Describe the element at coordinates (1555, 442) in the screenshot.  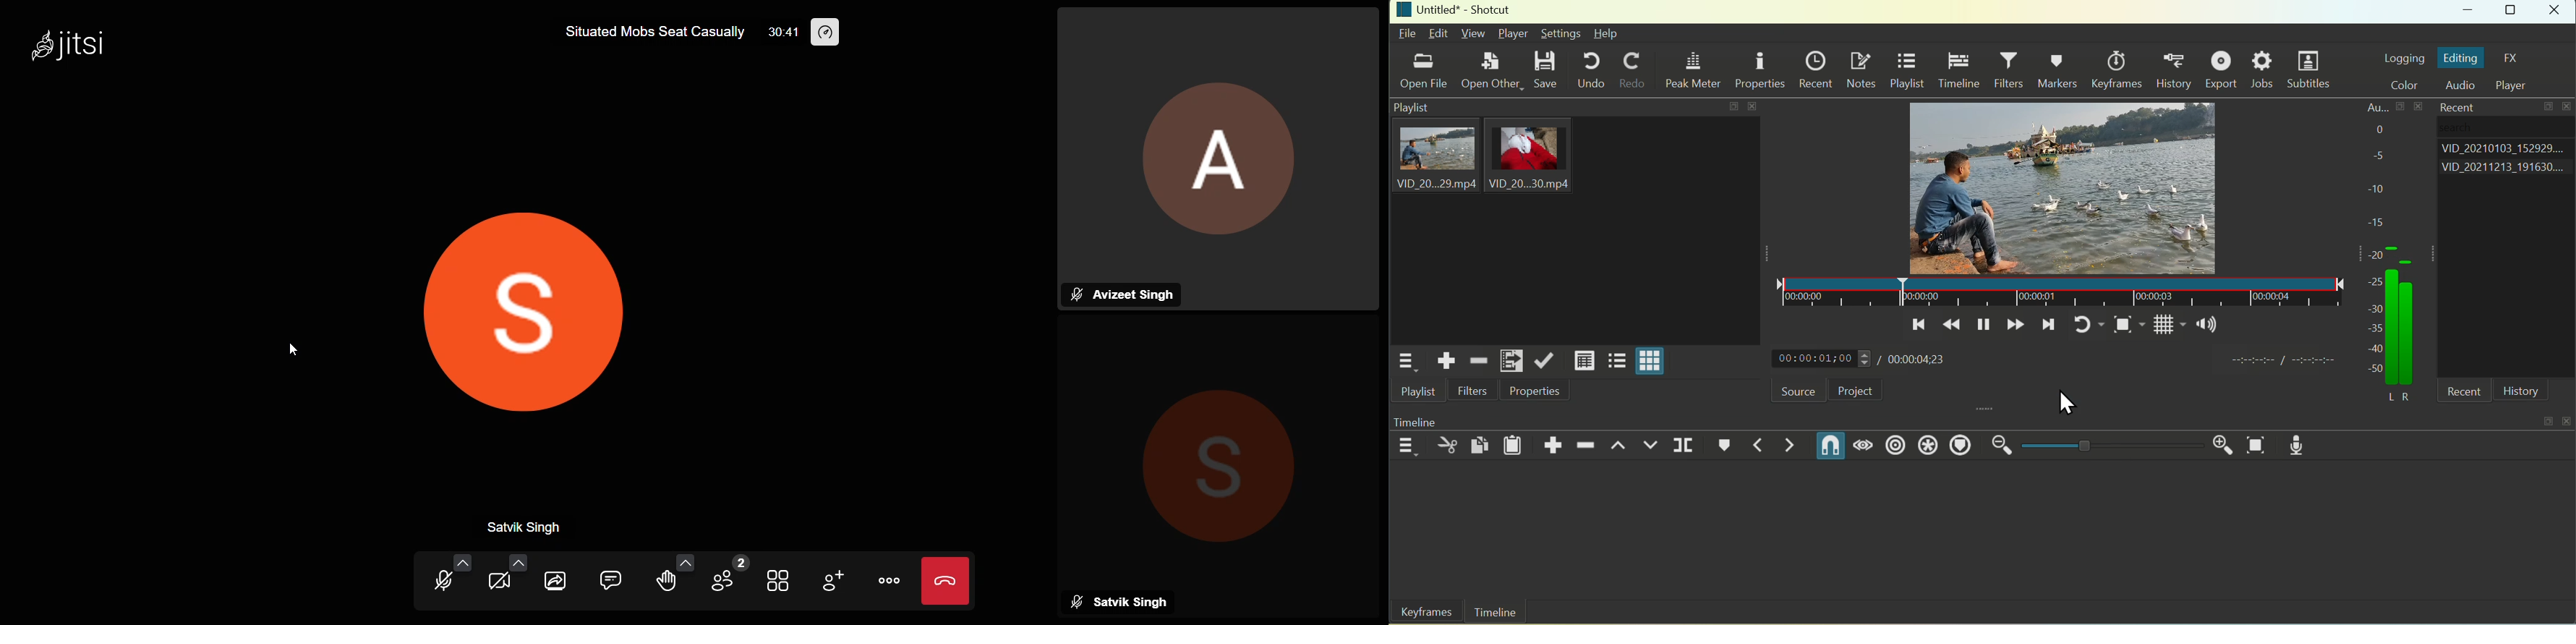
I see `Append` at that location.